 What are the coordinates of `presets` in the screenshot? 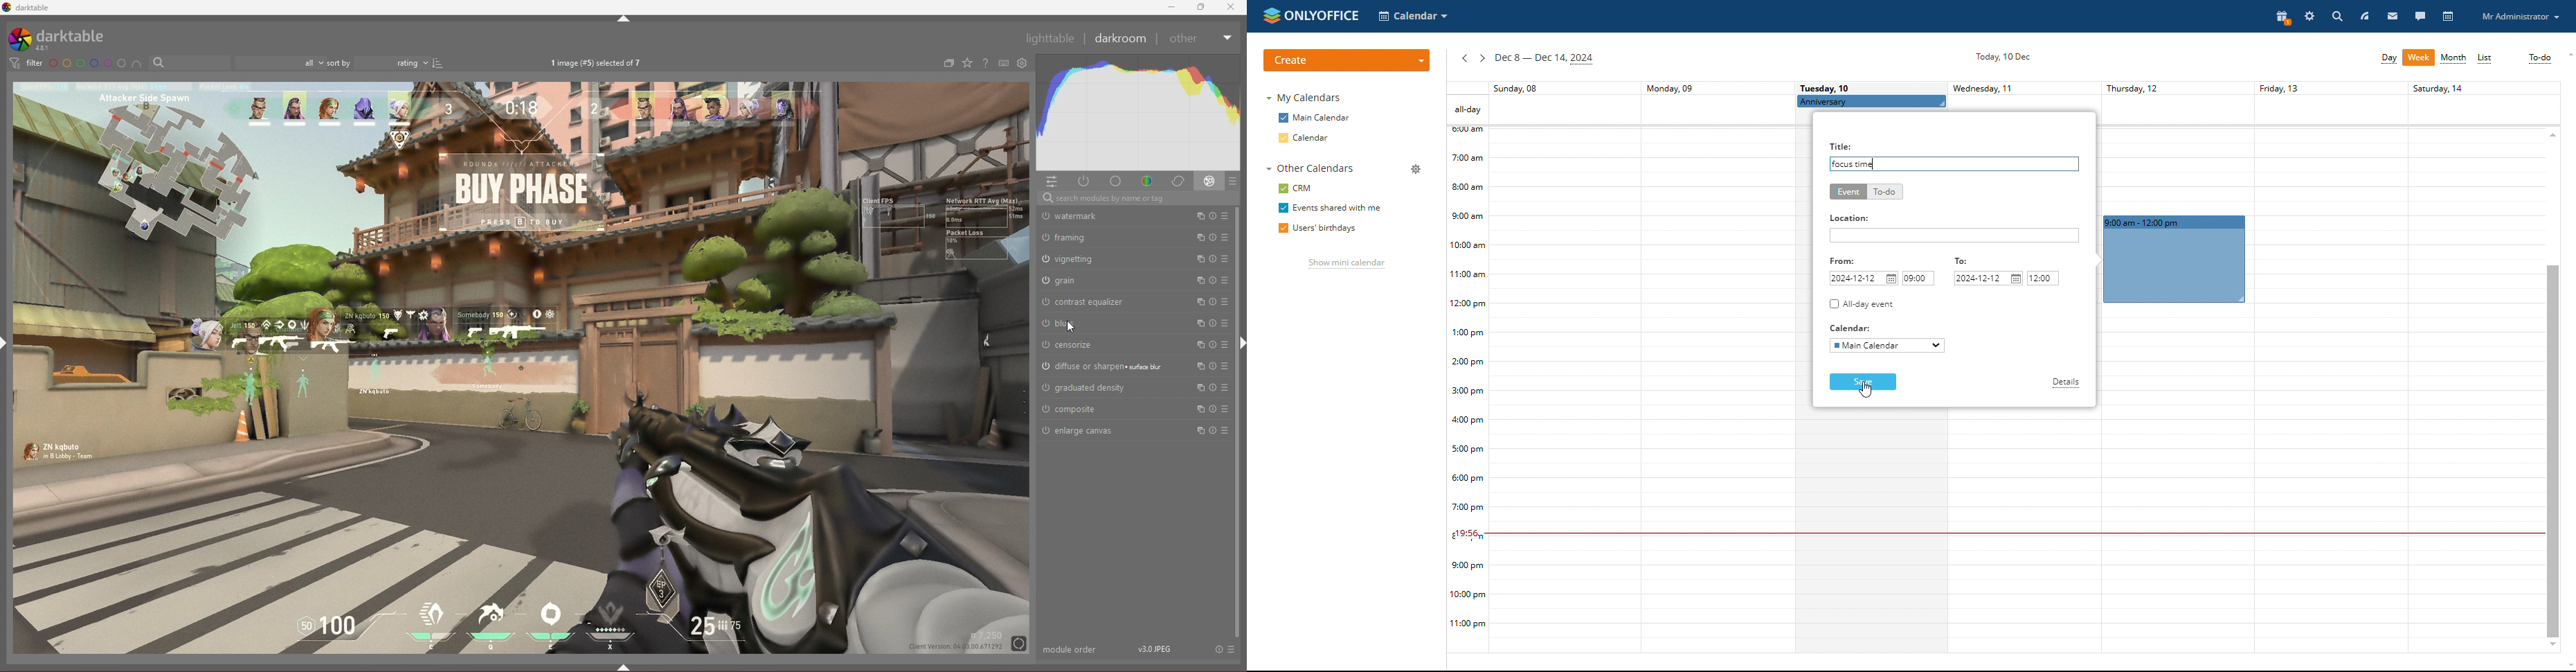 It's located at (1225, 259).